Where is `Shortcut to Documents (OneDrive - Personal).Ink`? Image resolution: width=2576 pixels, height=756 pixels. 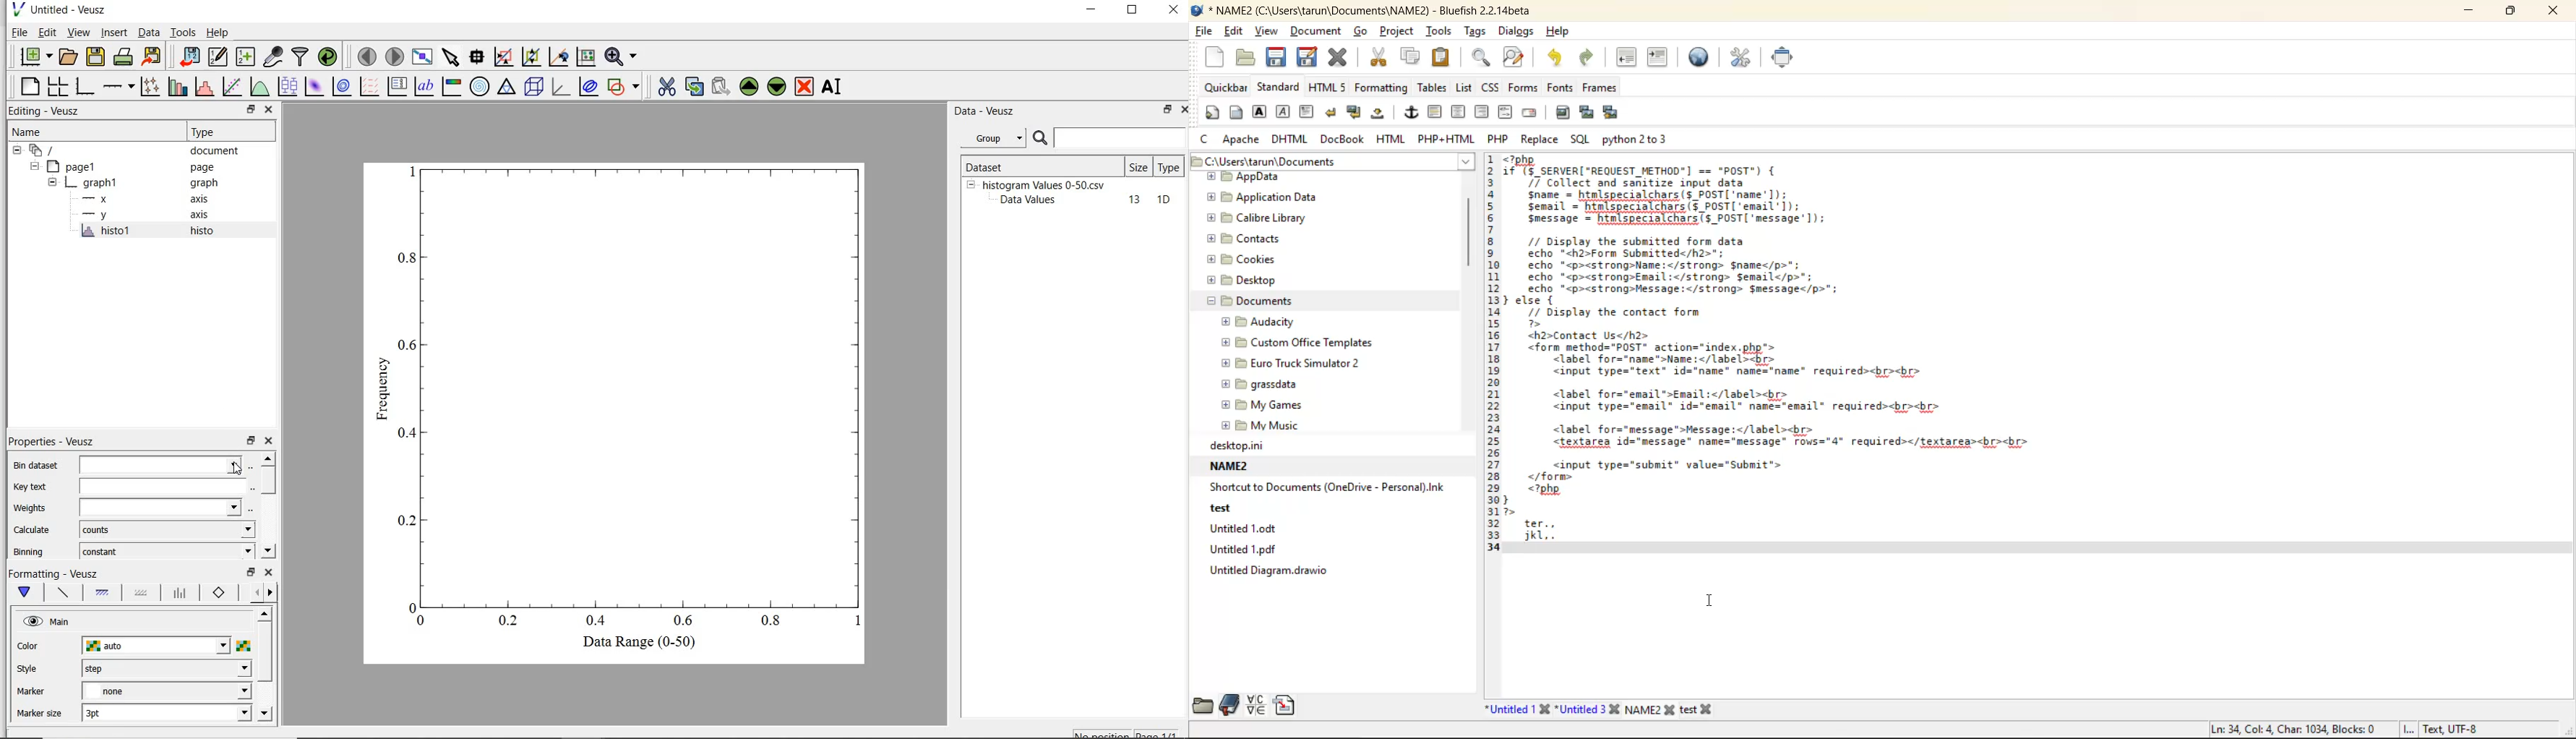
Shortcut to Documents (OneDrive - Personal).Ink is located at coordinates (1326, 488).